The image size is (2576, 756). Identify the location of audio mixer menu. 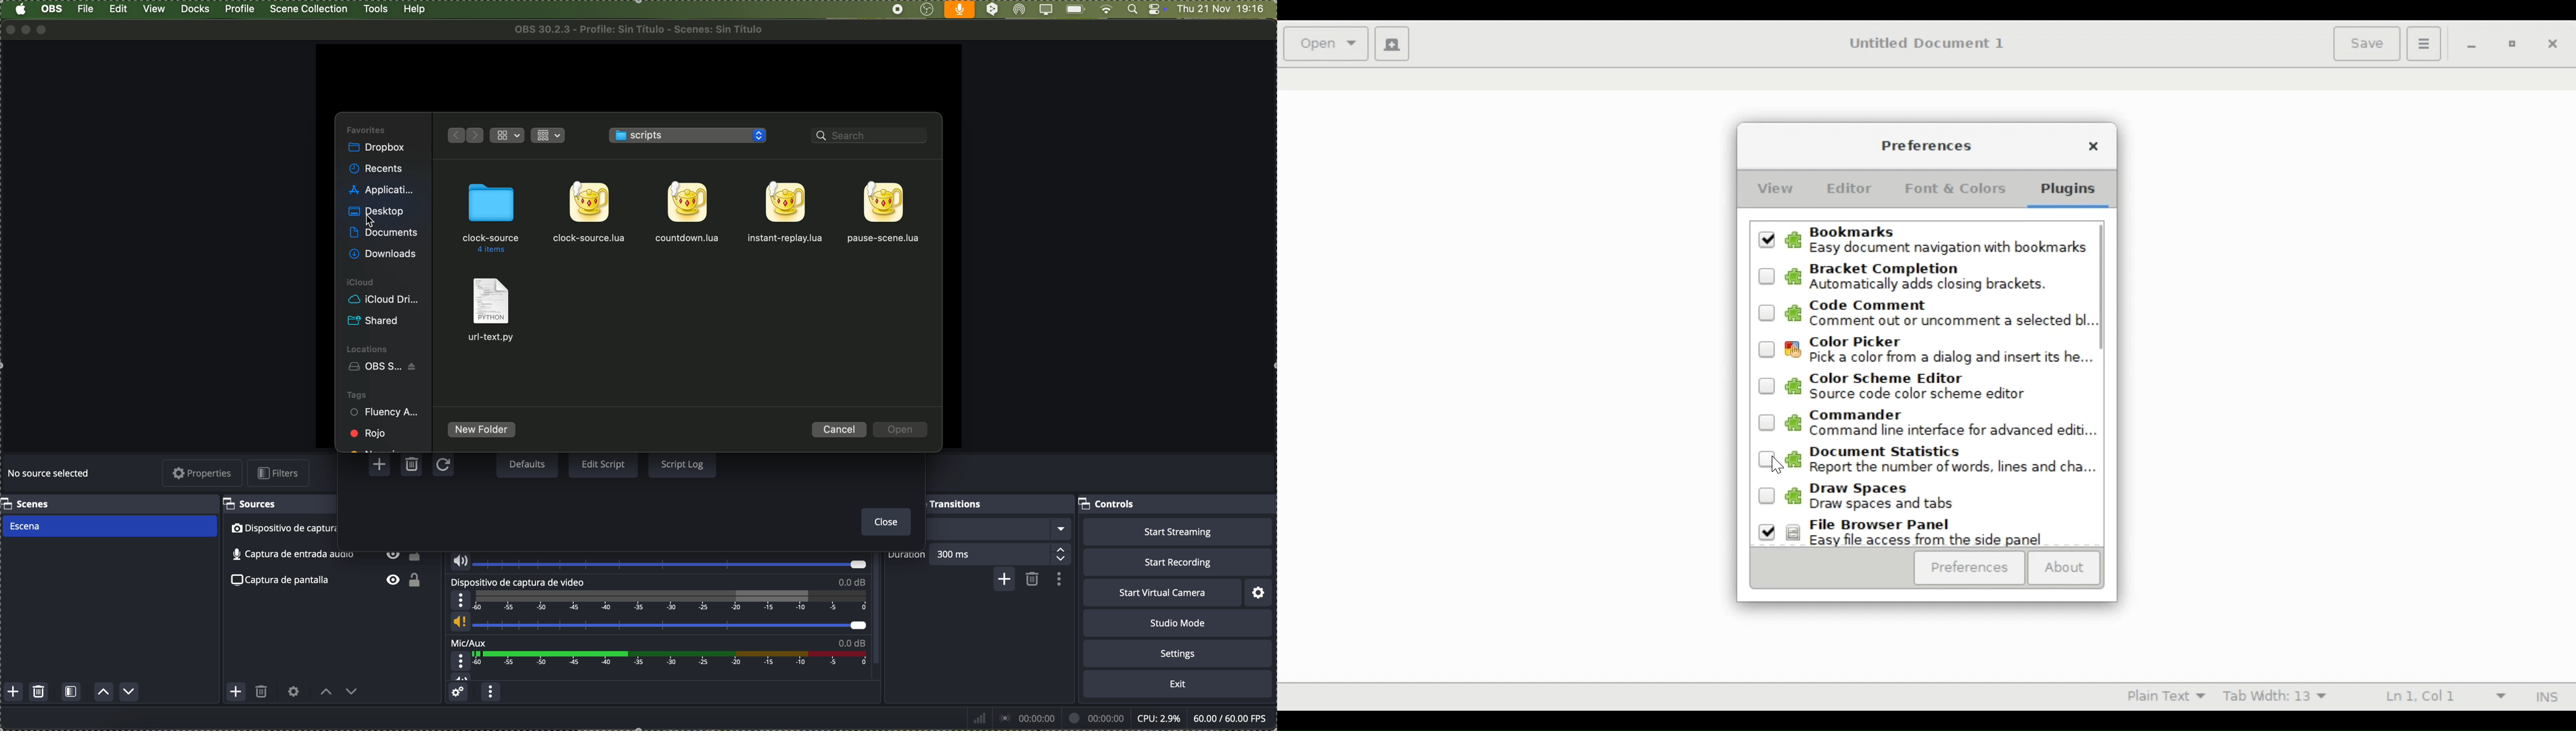
(491, 693).